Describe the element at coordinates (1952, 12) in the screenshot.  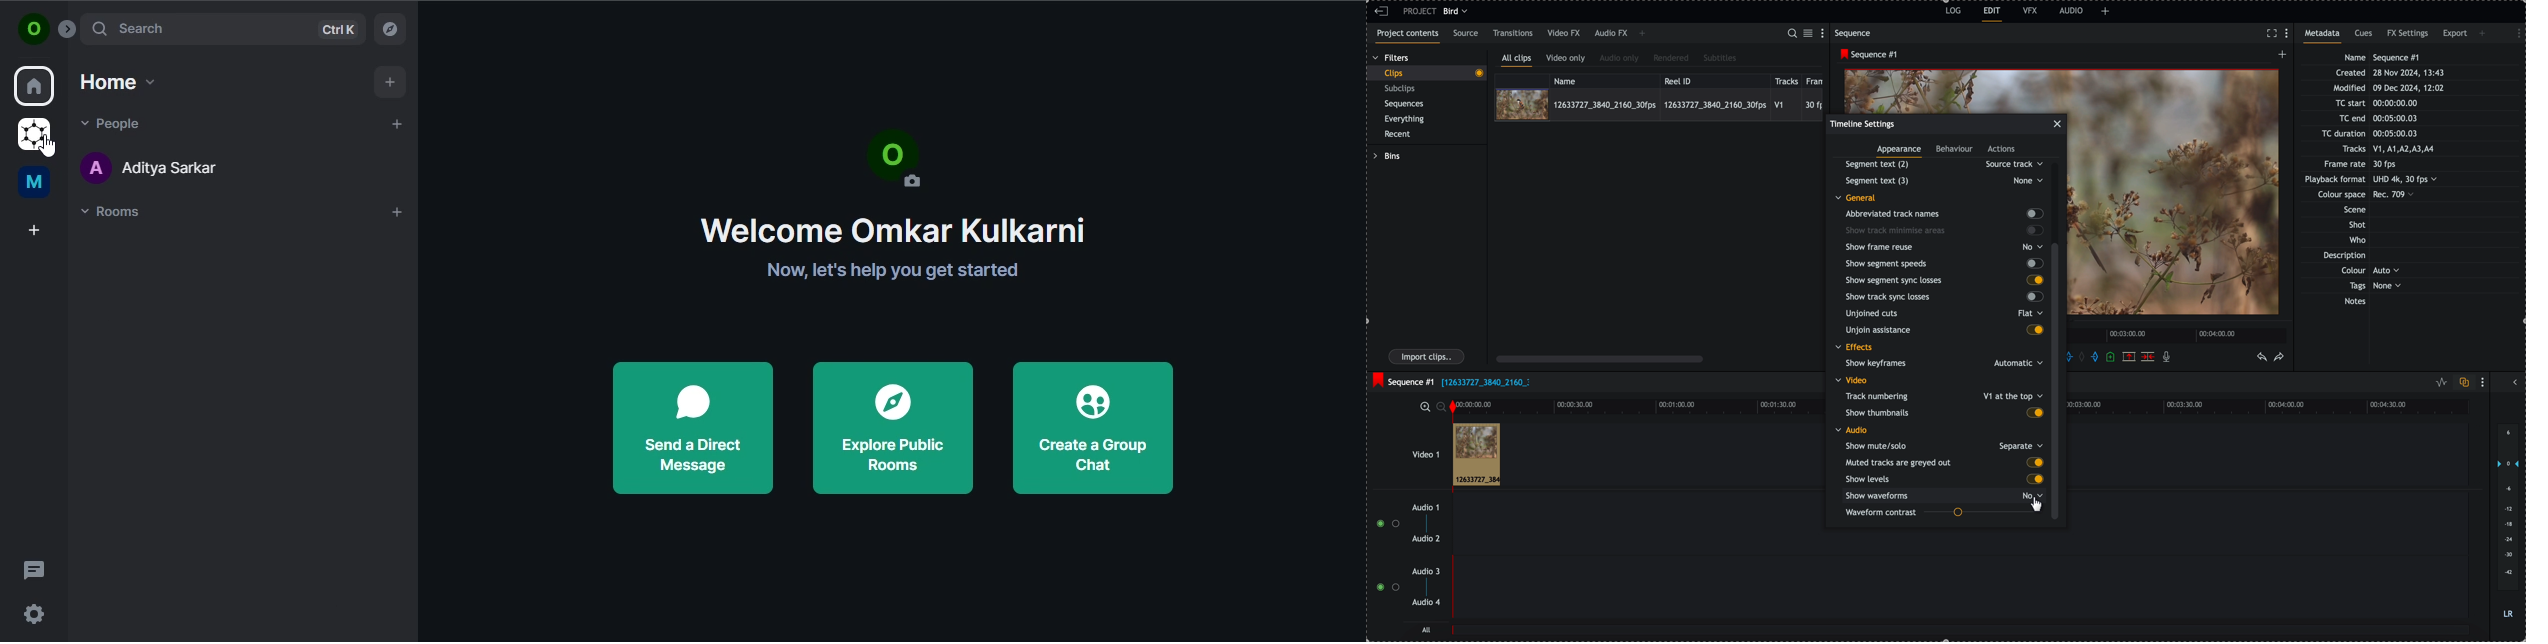
I see `log` at that location.